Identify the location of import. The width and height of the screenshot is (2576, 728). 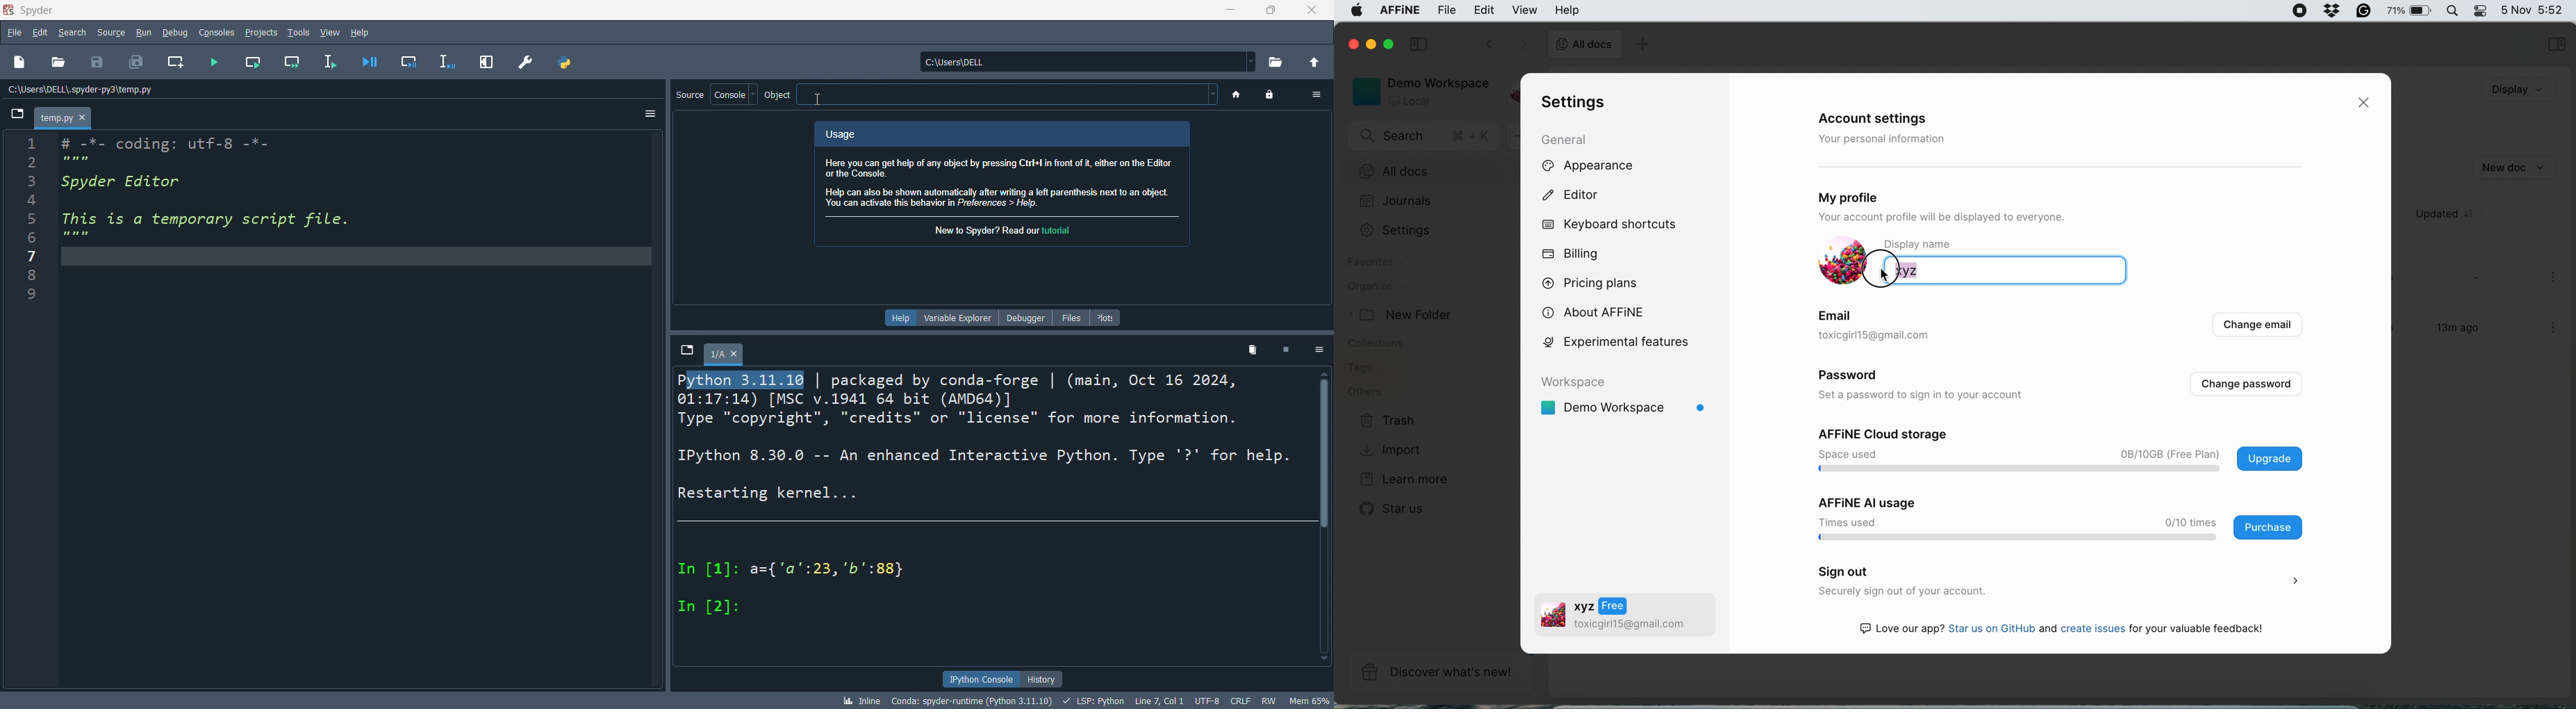
(1393, 449).